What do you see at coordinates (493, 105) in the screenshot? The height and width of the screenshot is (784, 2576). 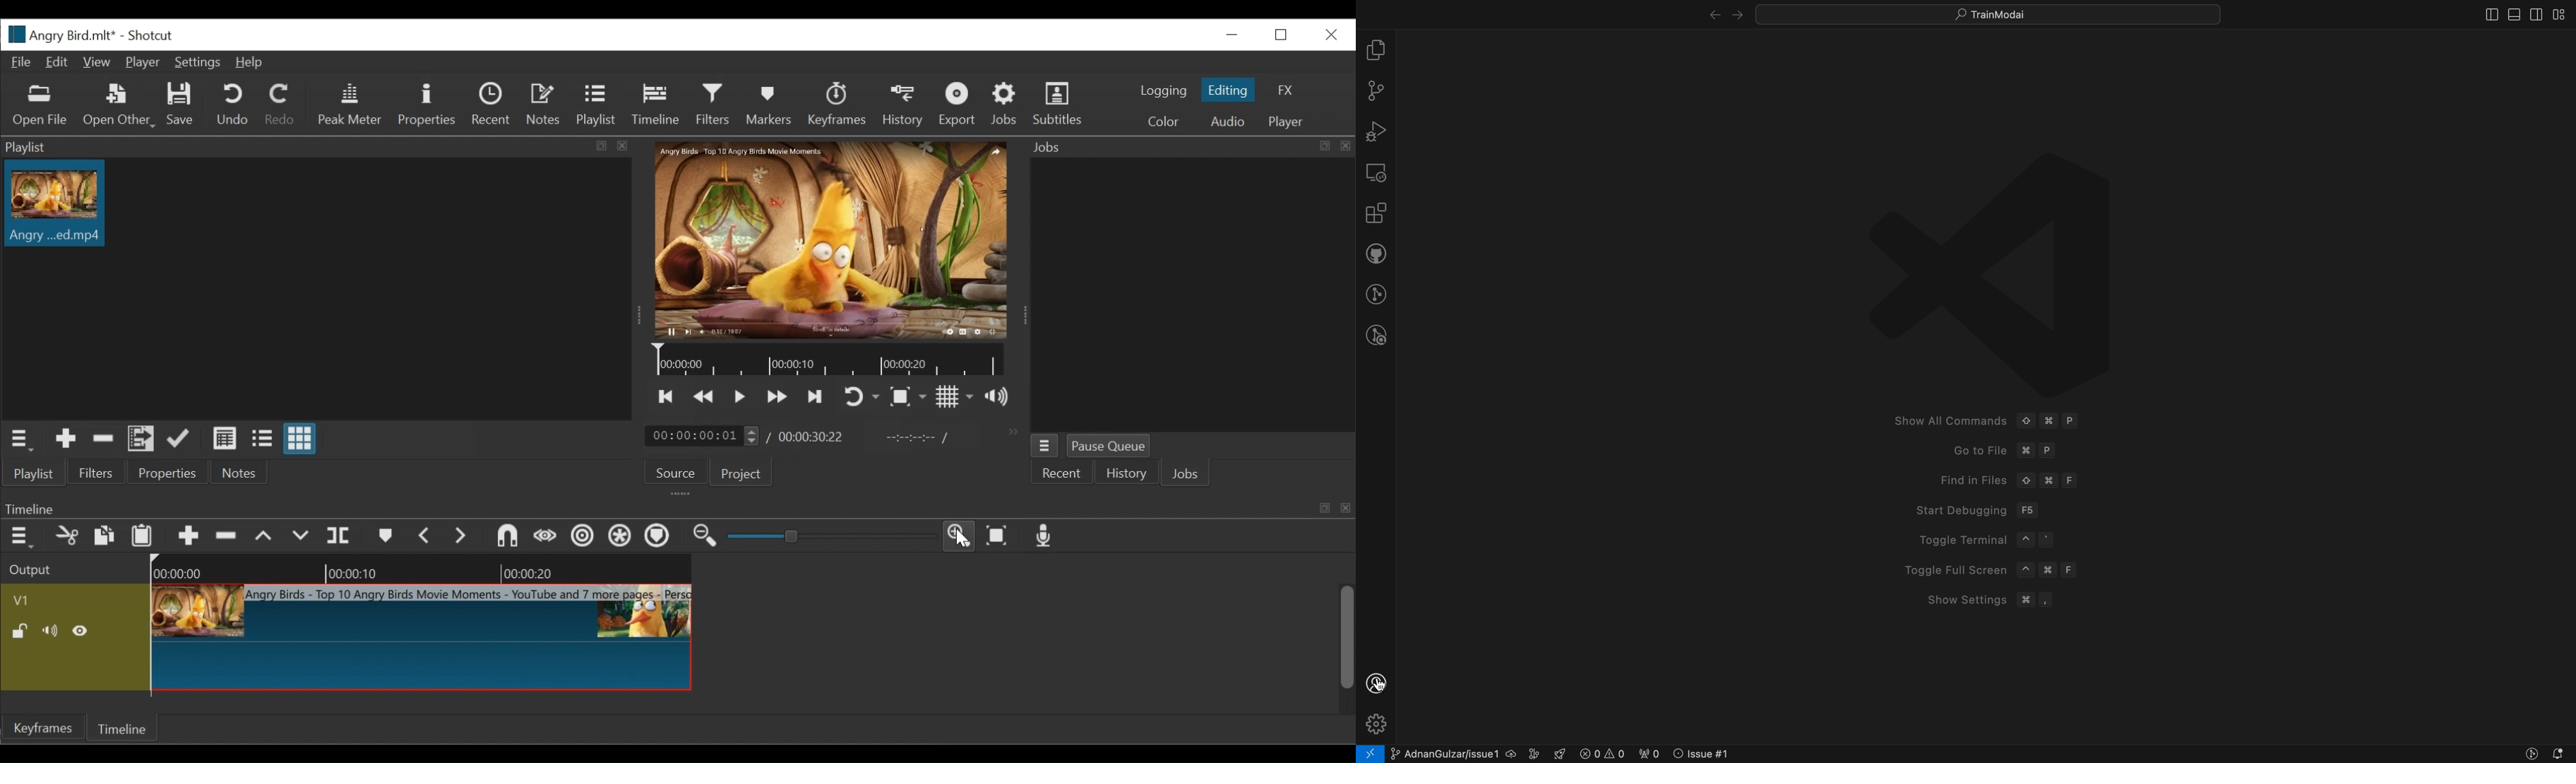 I see `Recent` at bounding box center [493, 105].